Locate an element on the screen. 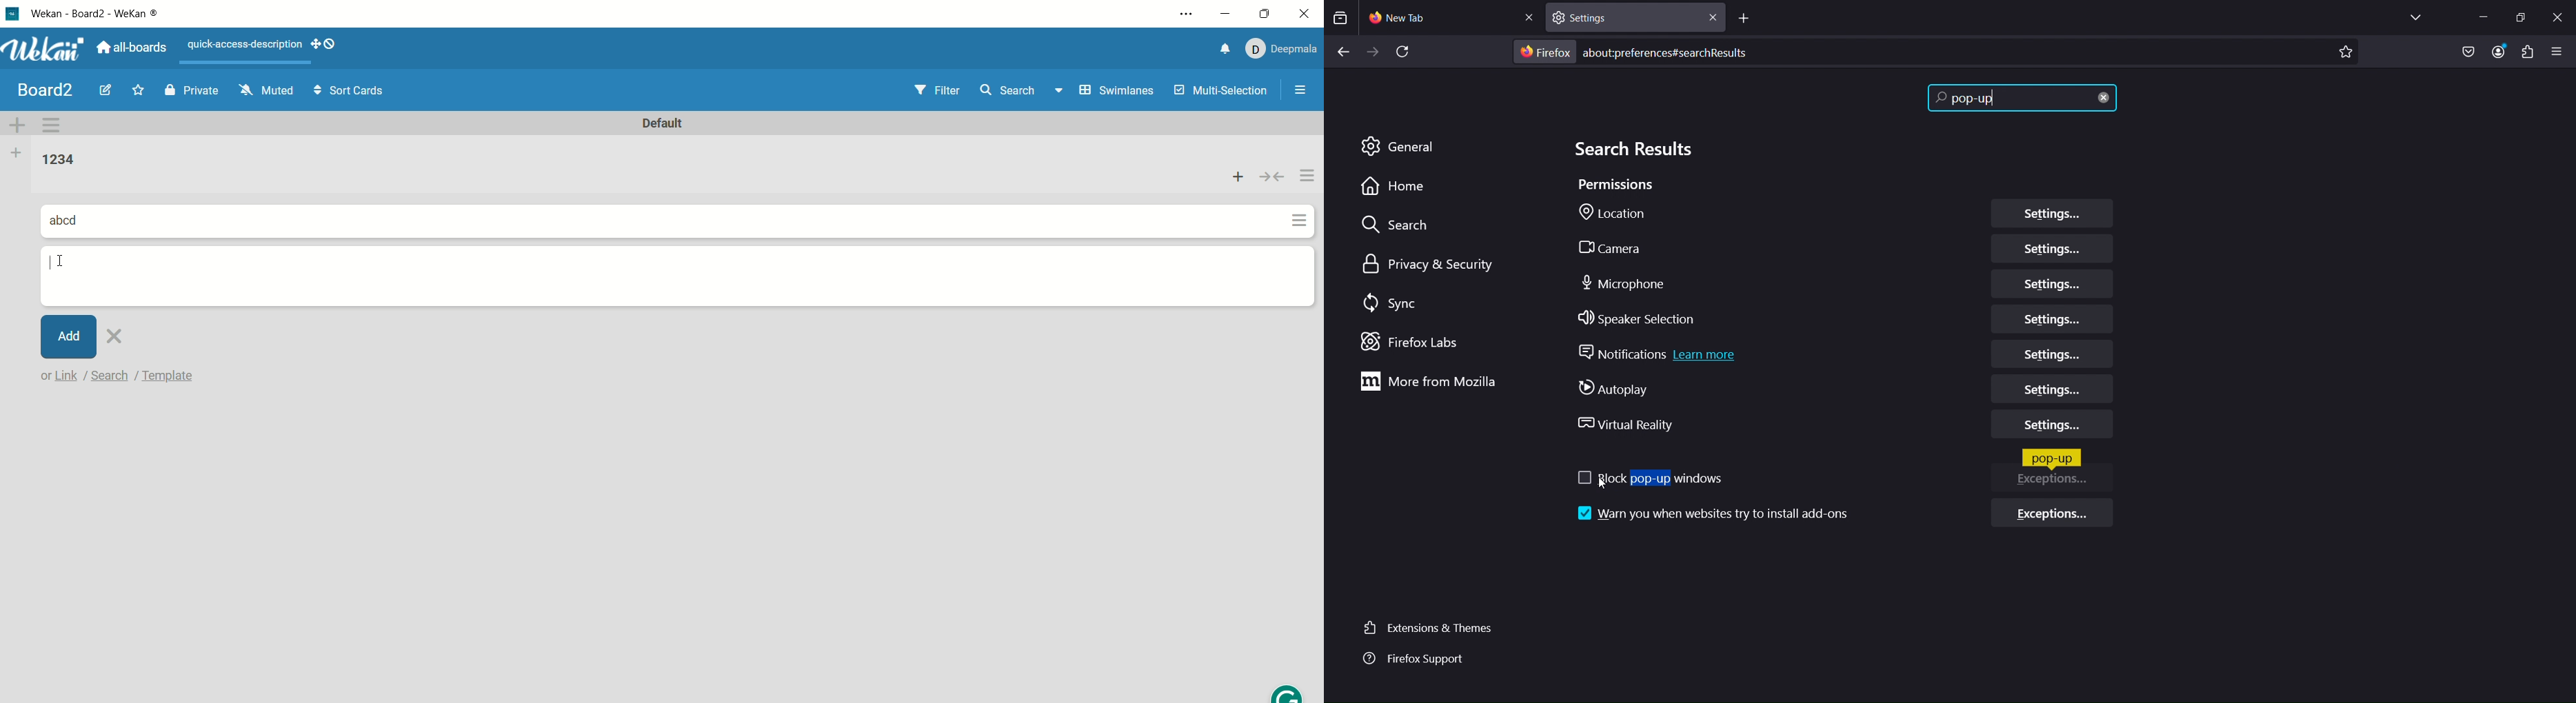 The height and width of the screenshot is (728, 2576). List all tabs is located at coordinates (2411, 18).